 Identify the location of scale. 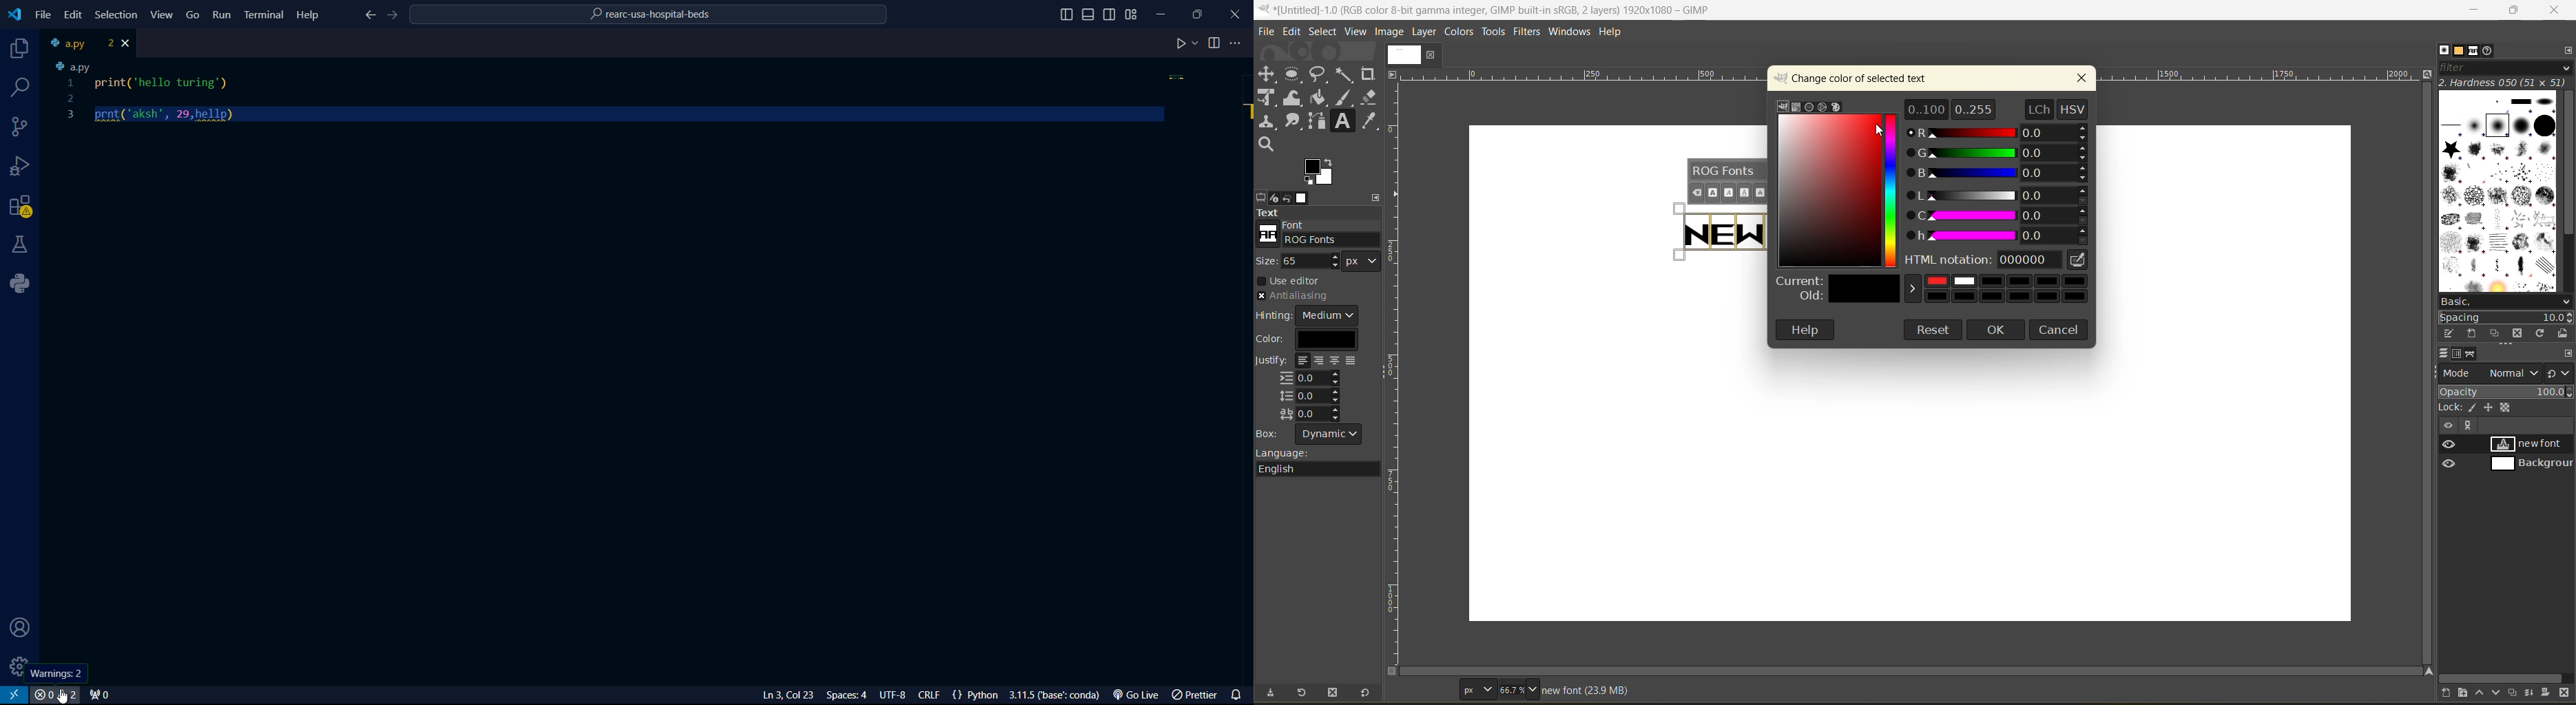
(1396, 333).